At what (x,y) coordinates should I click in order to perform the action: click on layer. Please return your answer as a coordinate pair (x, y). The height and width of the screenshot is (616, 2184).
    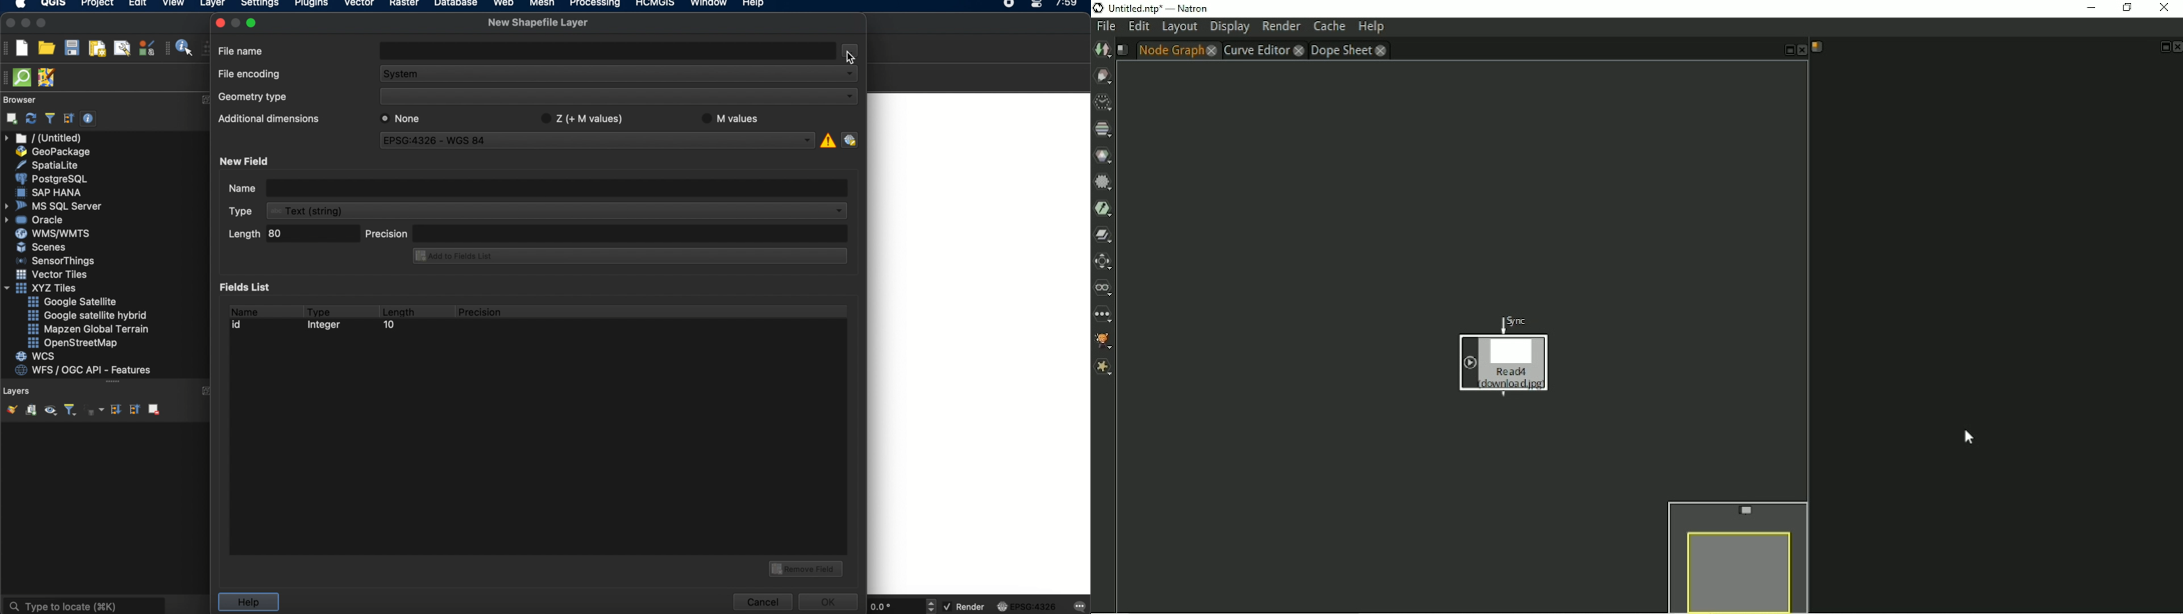
    Looking at the image, I should click on (213, 6).